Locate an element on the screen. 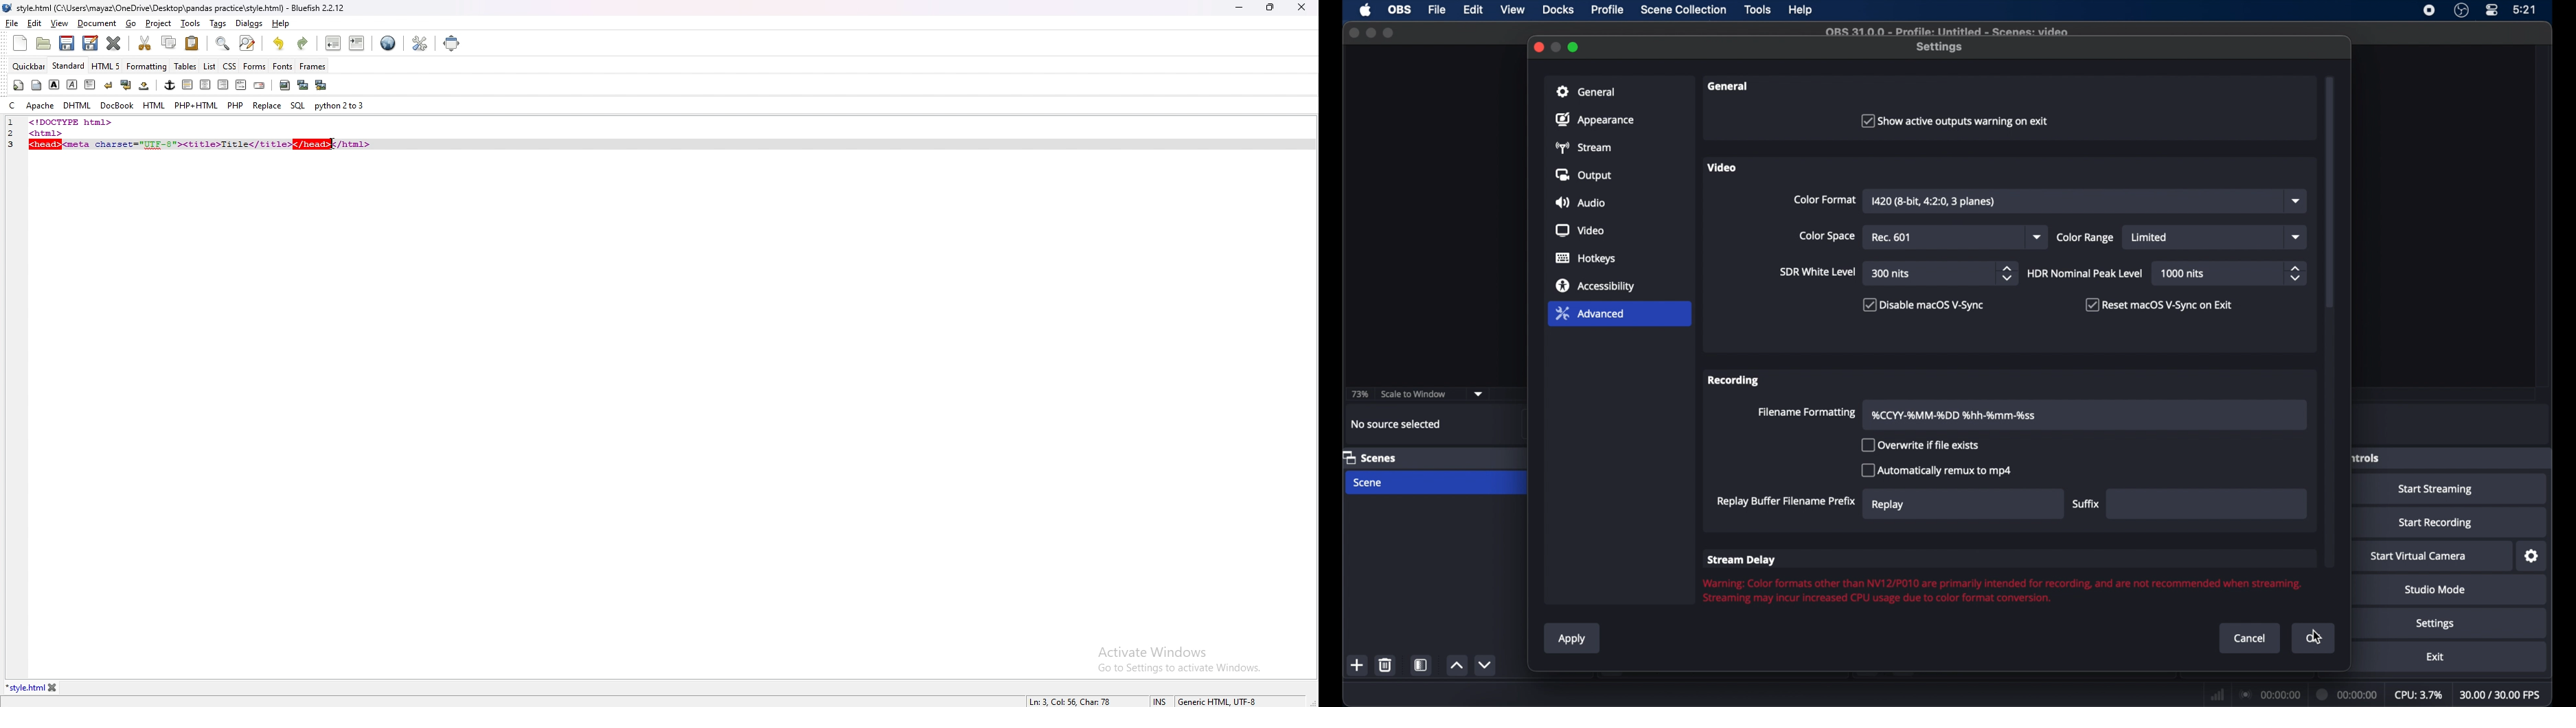 The width and height of the screenshot is (2576, 728). code is located at coordinates (111, 121).